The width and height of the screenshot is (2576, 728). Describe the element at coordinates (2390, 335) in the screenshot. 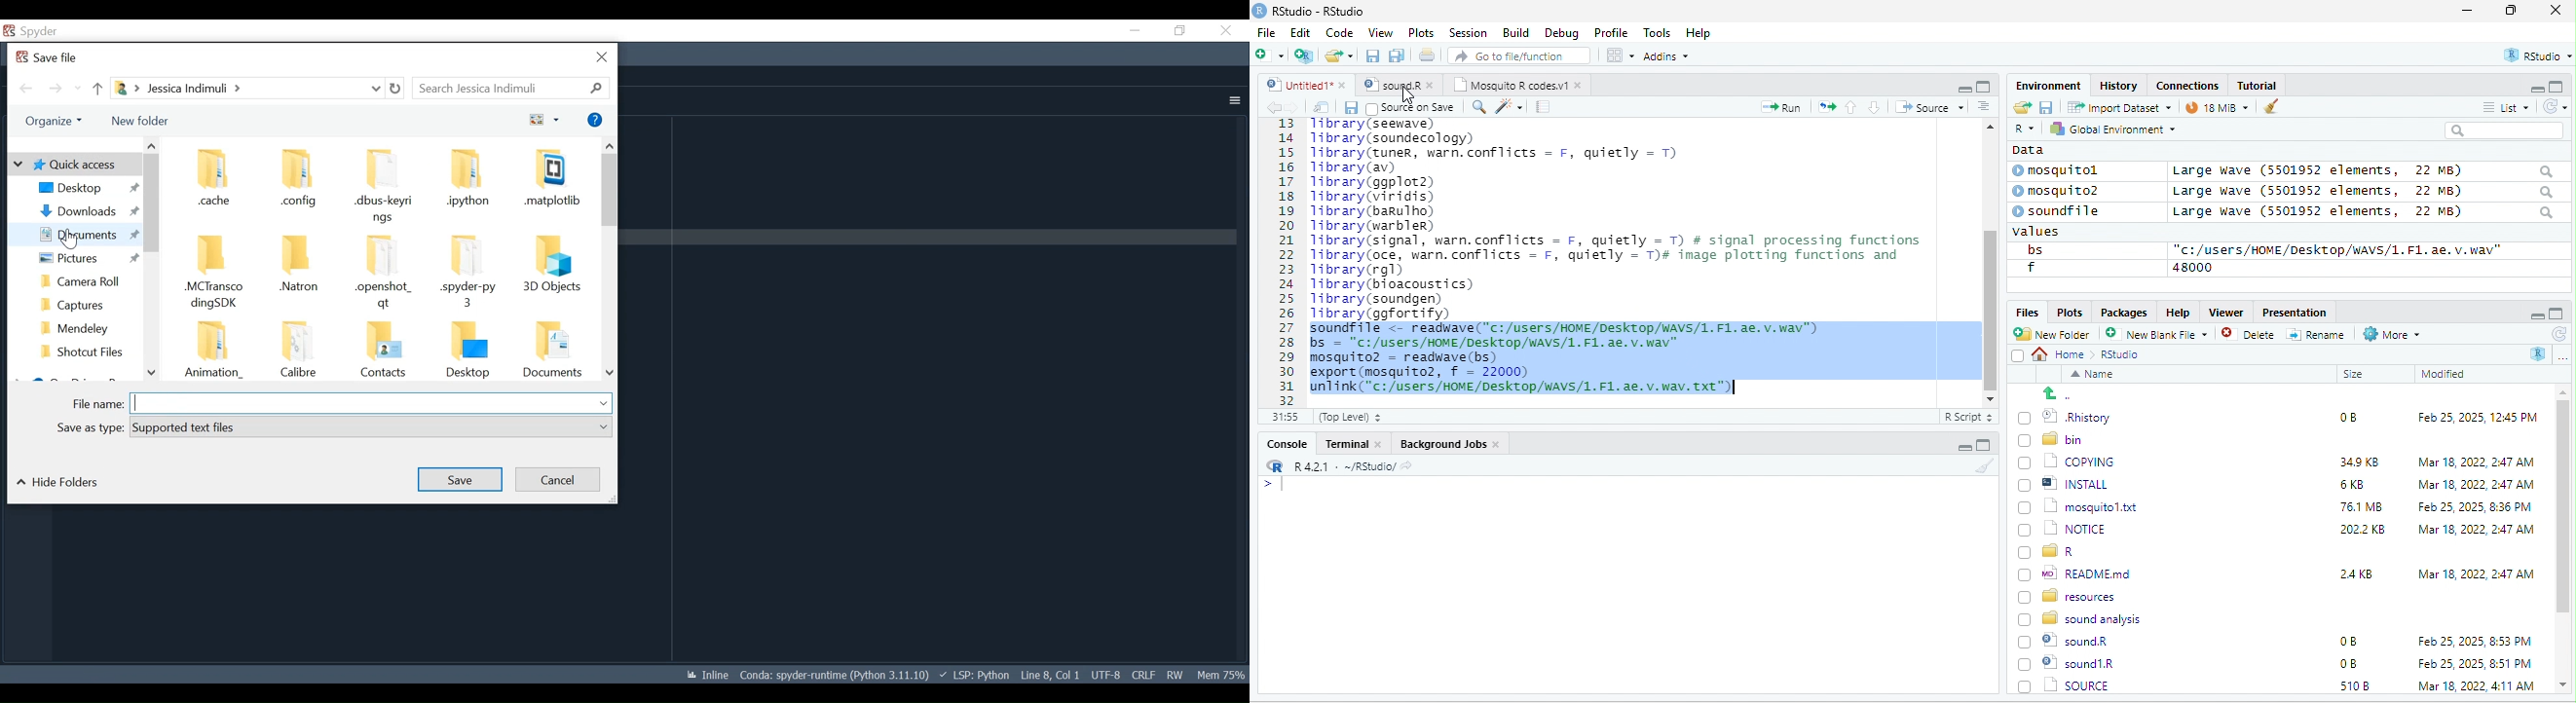

I see ` More ` at that location.